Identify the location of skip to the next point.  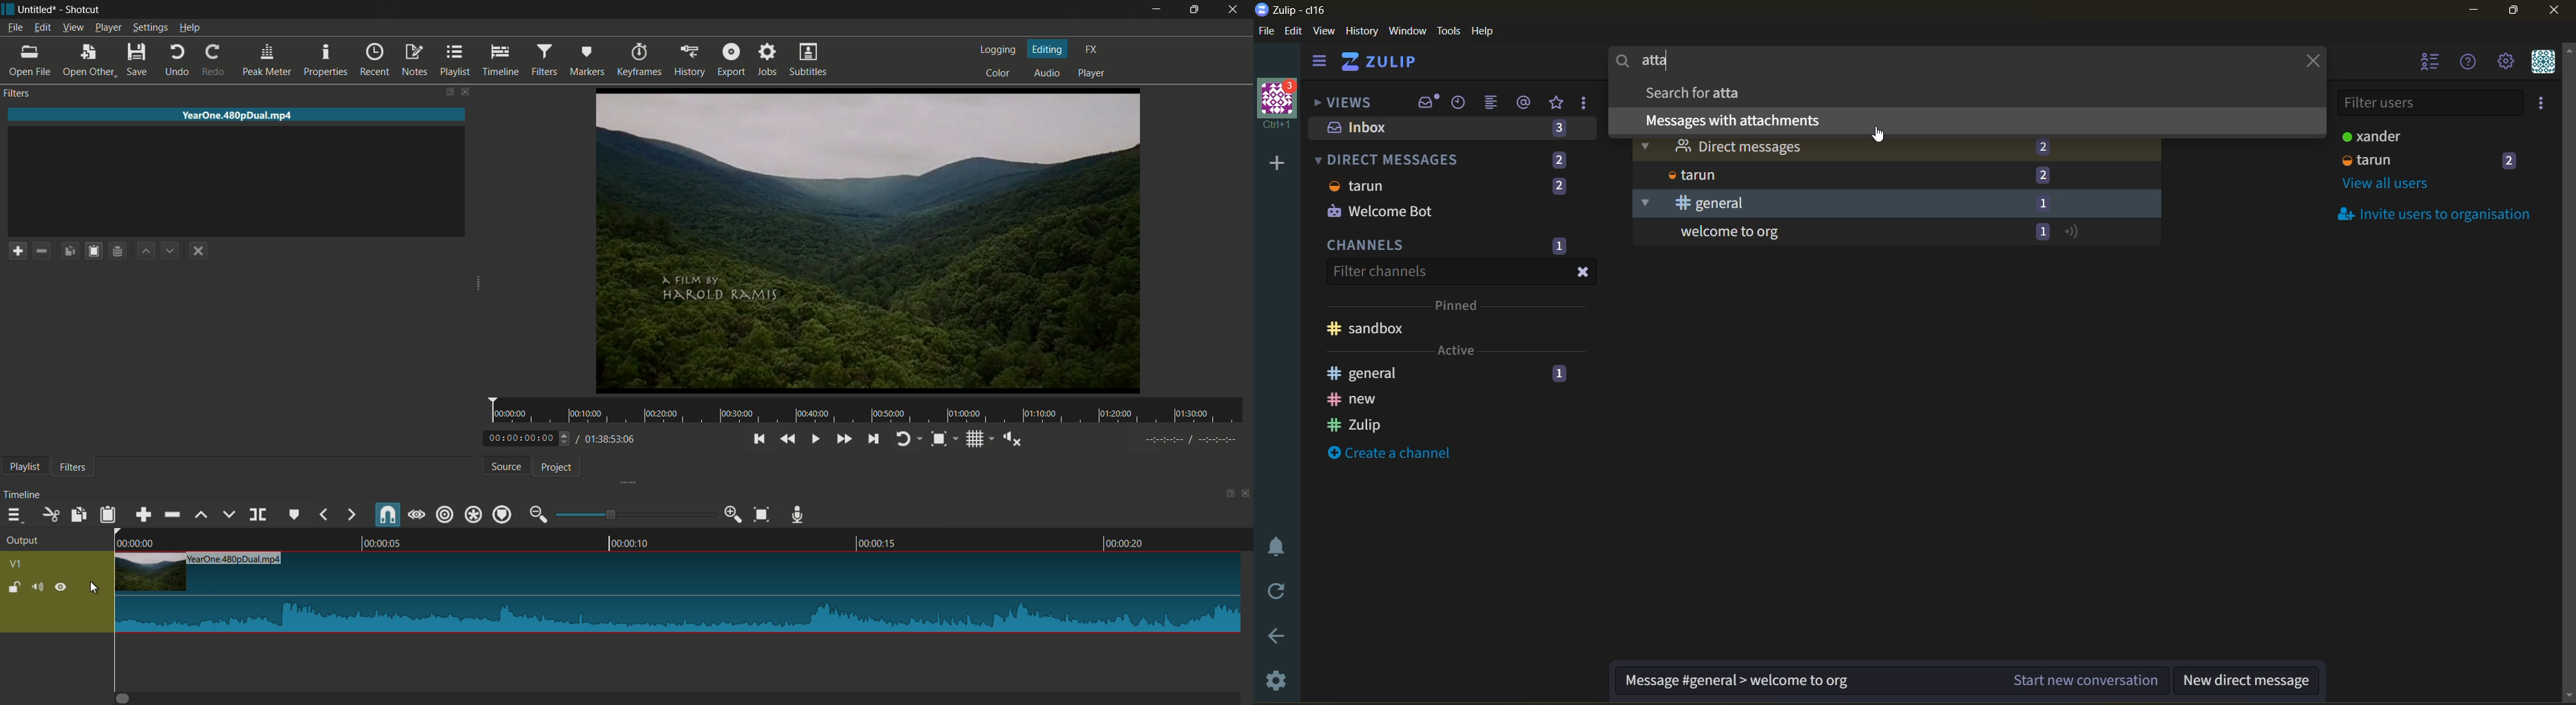
(874, 439).